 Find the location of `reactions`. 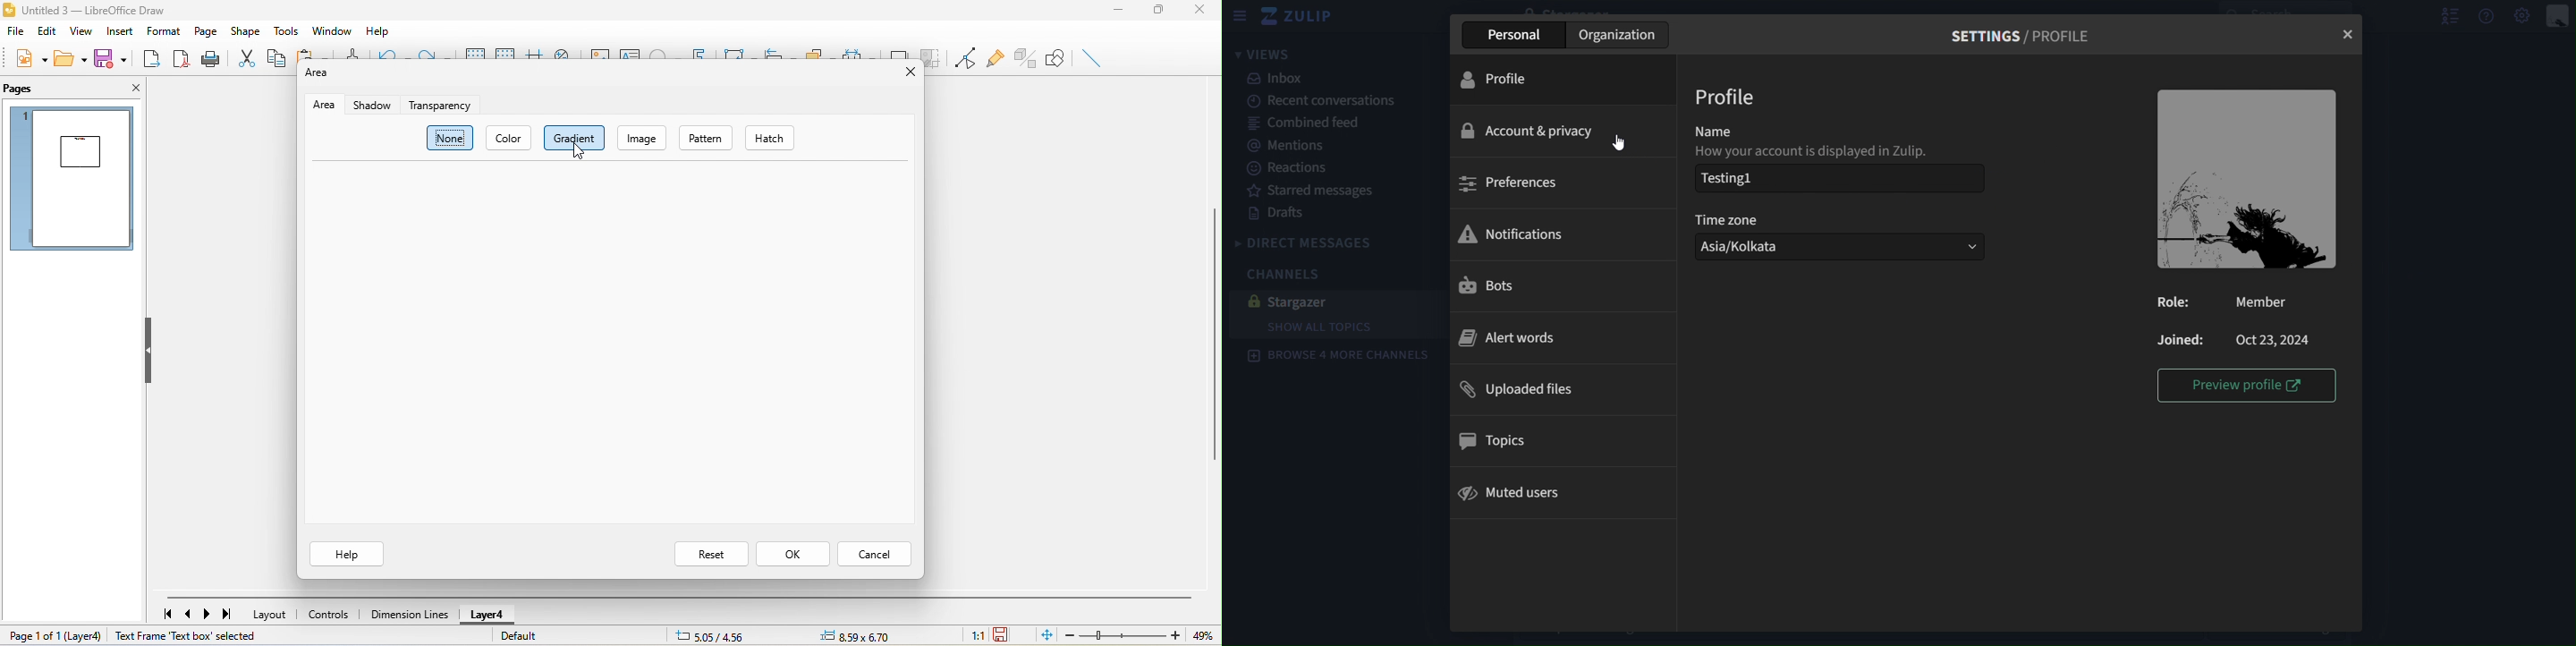

reactions is located at coordinates (1288, 169).